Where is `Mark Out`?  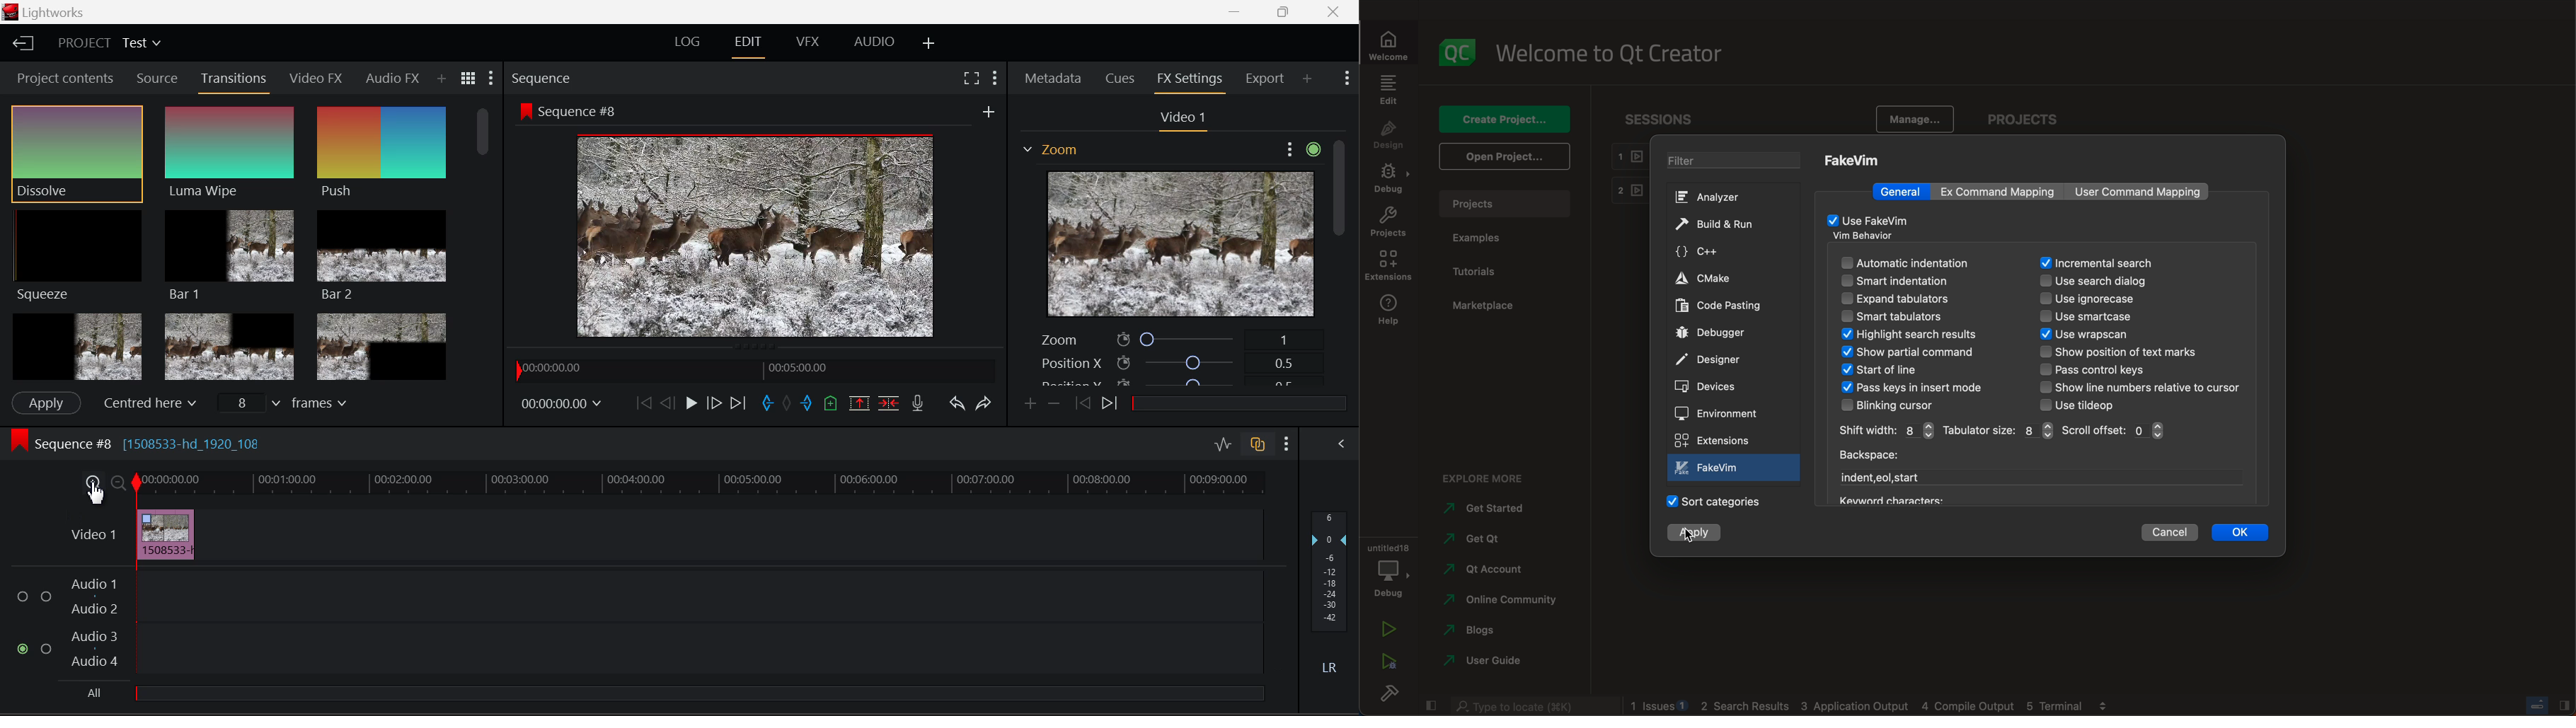
Mark Out is located at coordinates (805, 403).